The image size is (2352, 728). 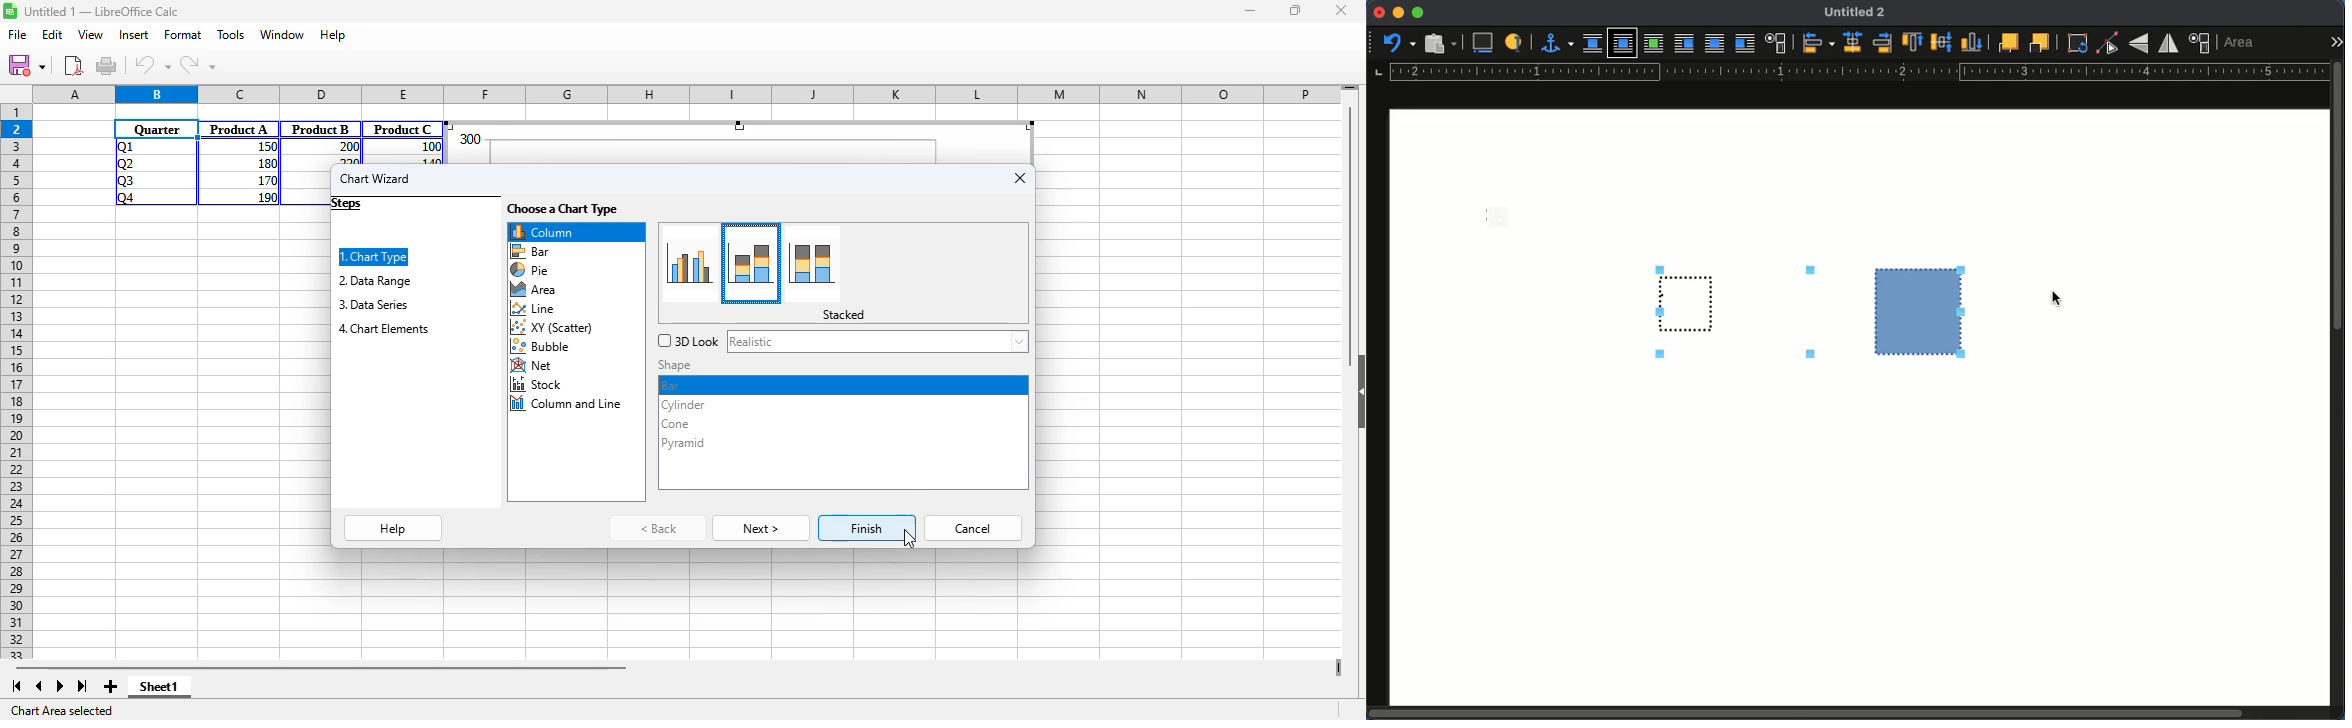 I want to click on flip vertically, so click(x=2138, y=44).